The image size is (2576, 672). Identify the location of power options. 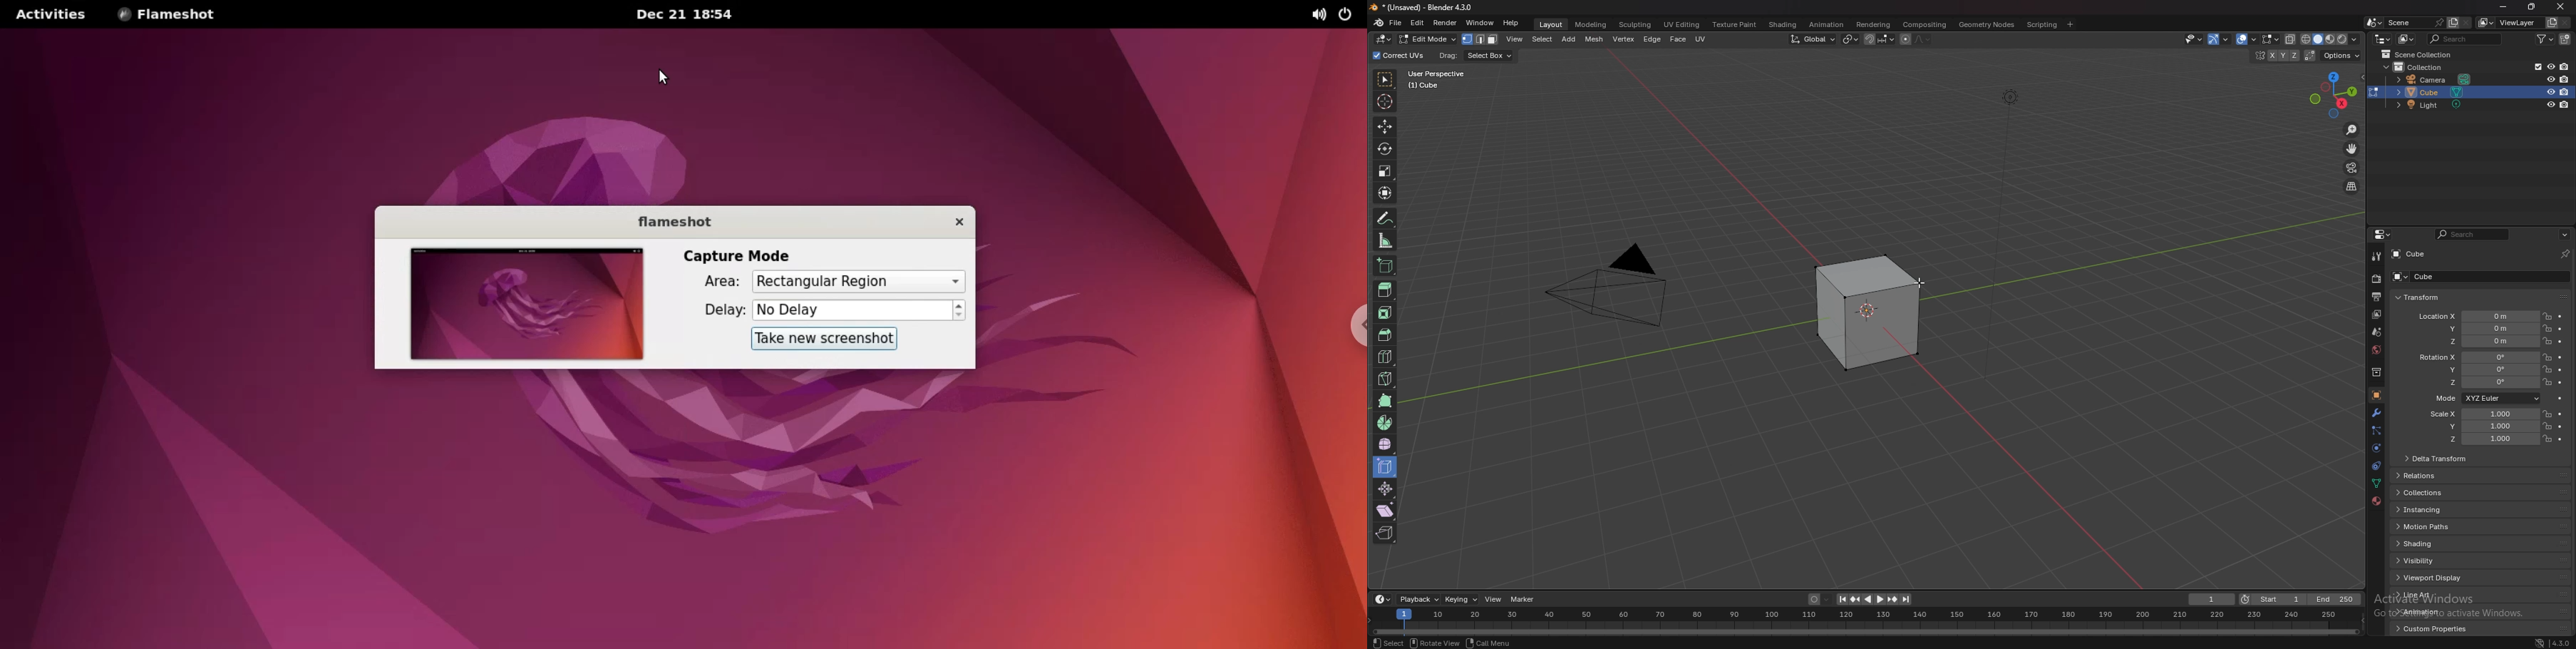
(1349, 15).